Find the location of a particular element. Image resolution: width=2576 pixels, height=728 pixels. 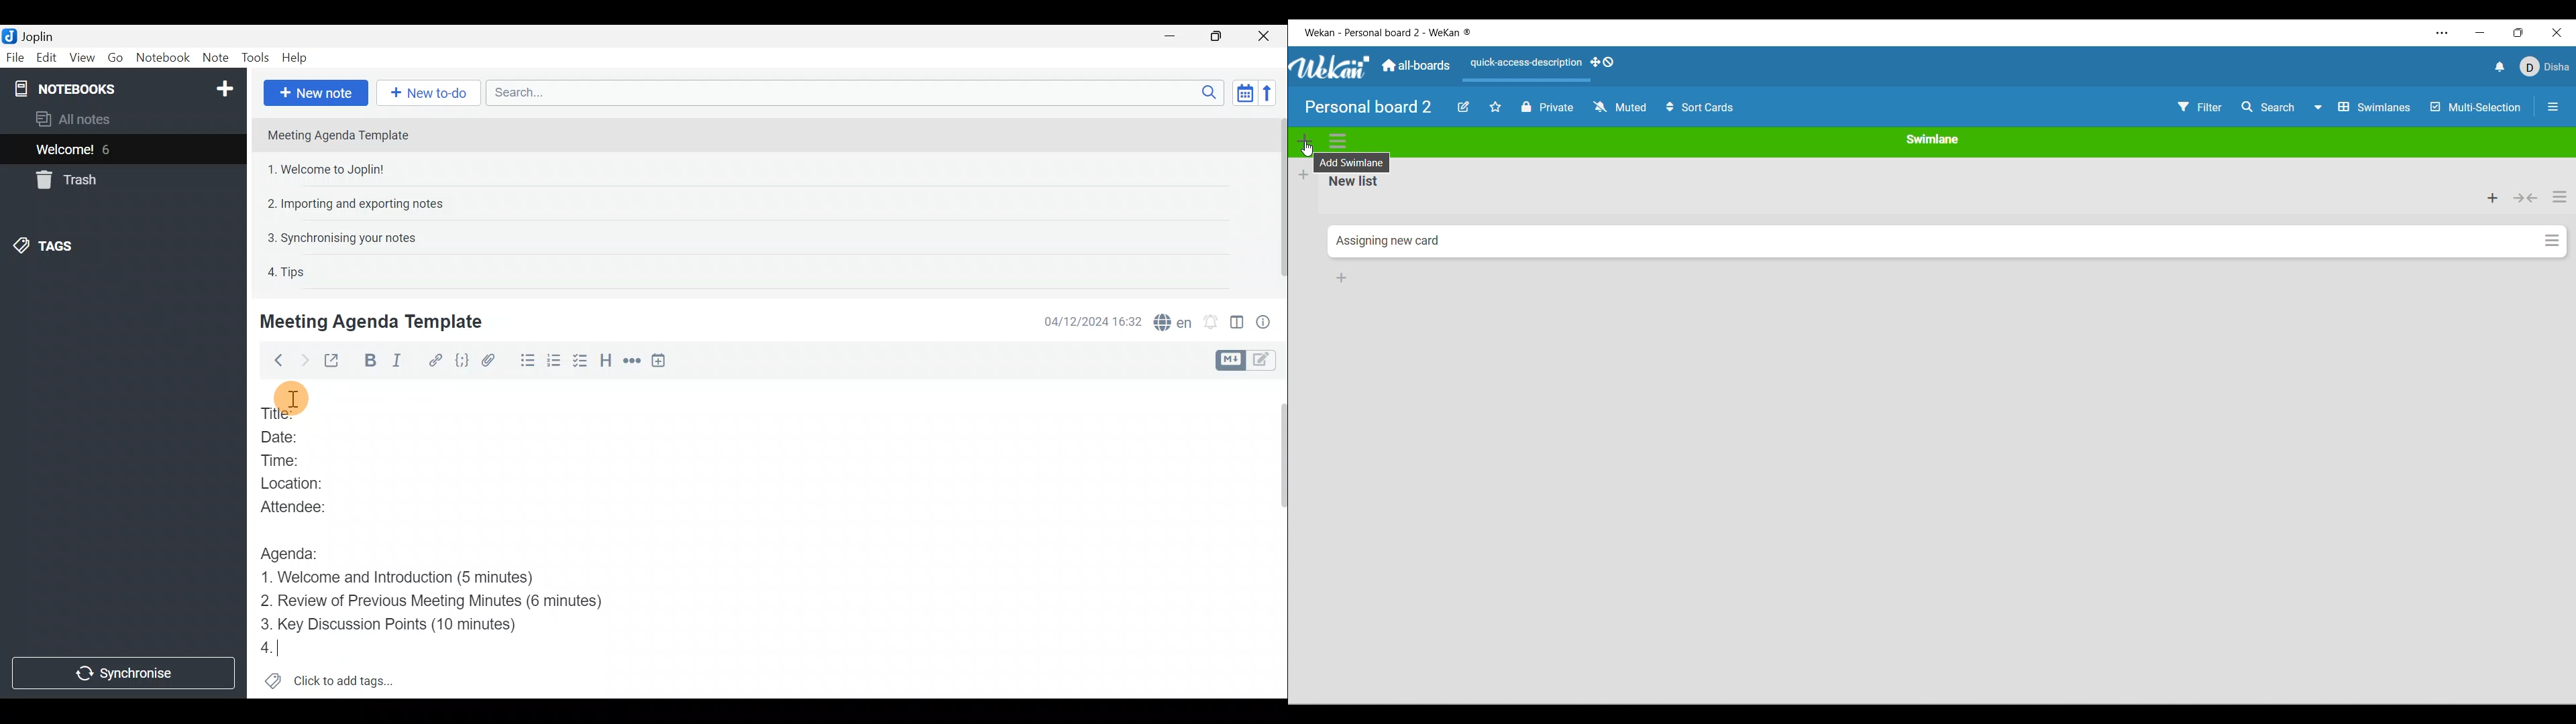

Help is located at coordinates (297, 58).